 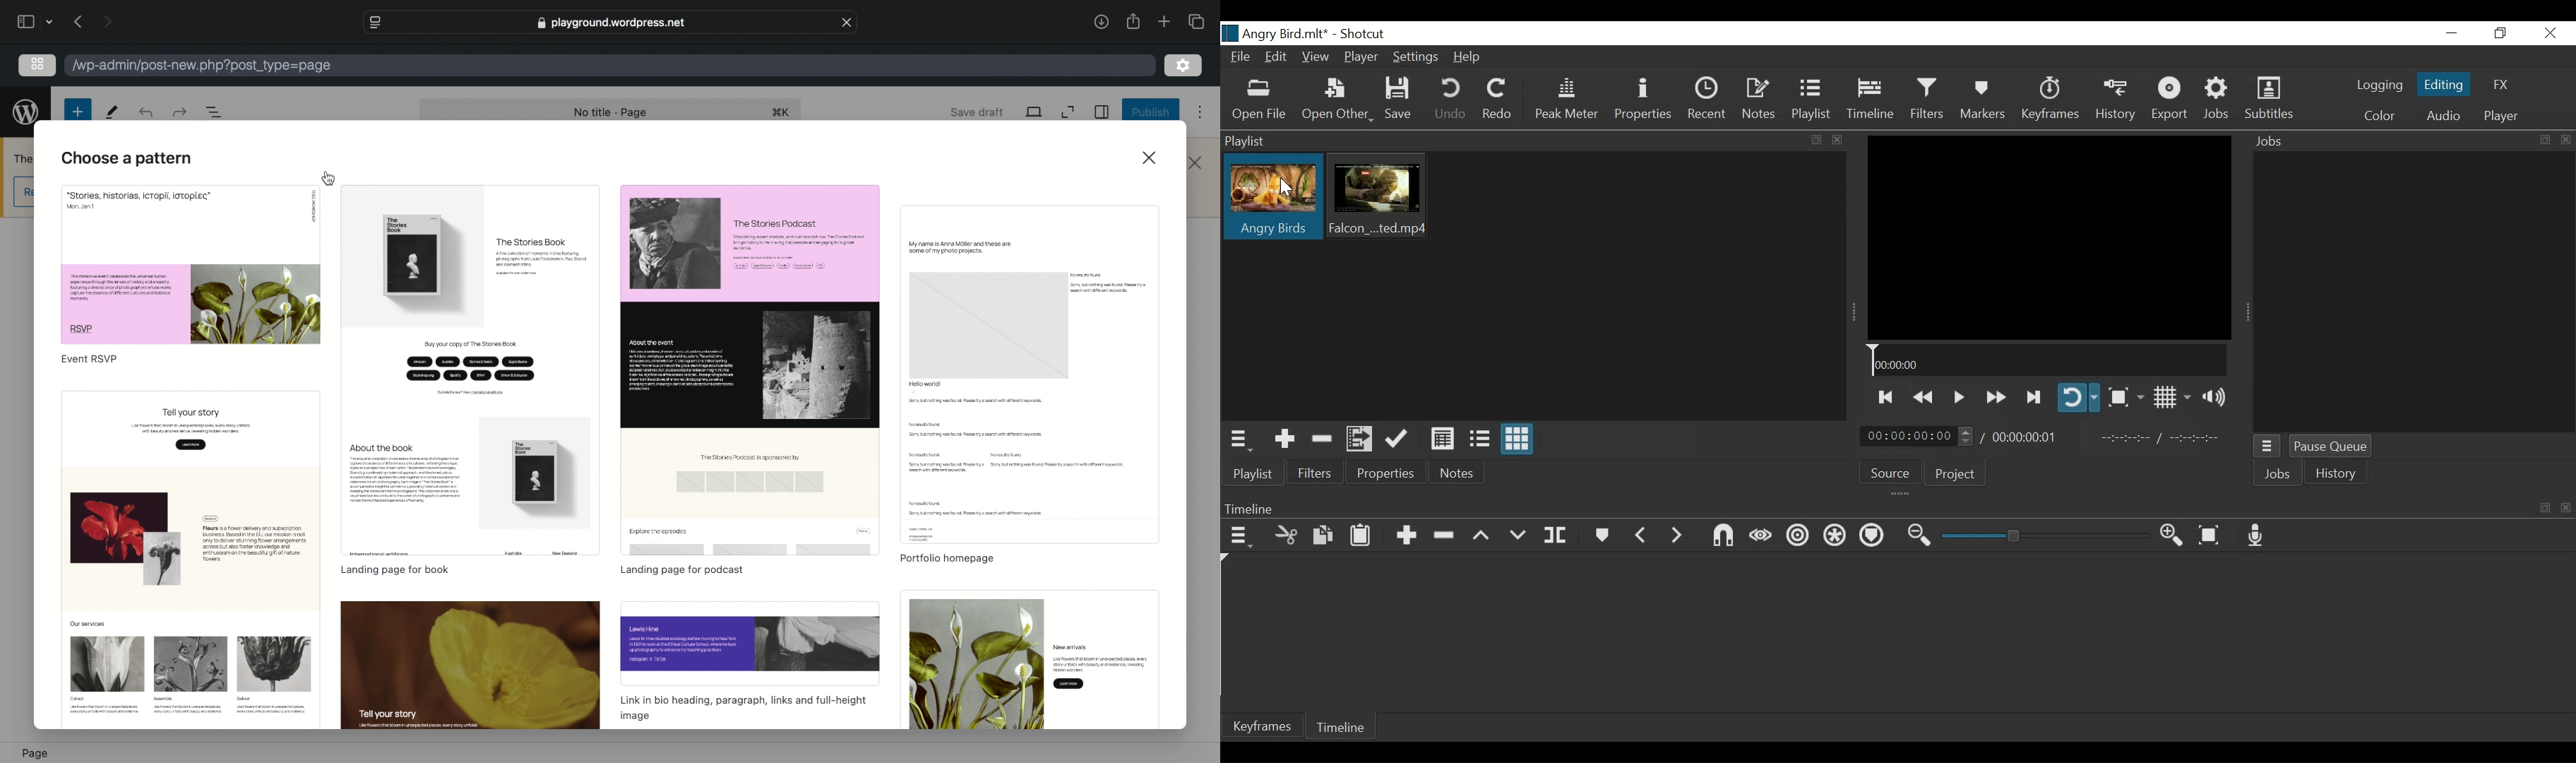 I want to click on Current position, so click(x=1919, y=437).